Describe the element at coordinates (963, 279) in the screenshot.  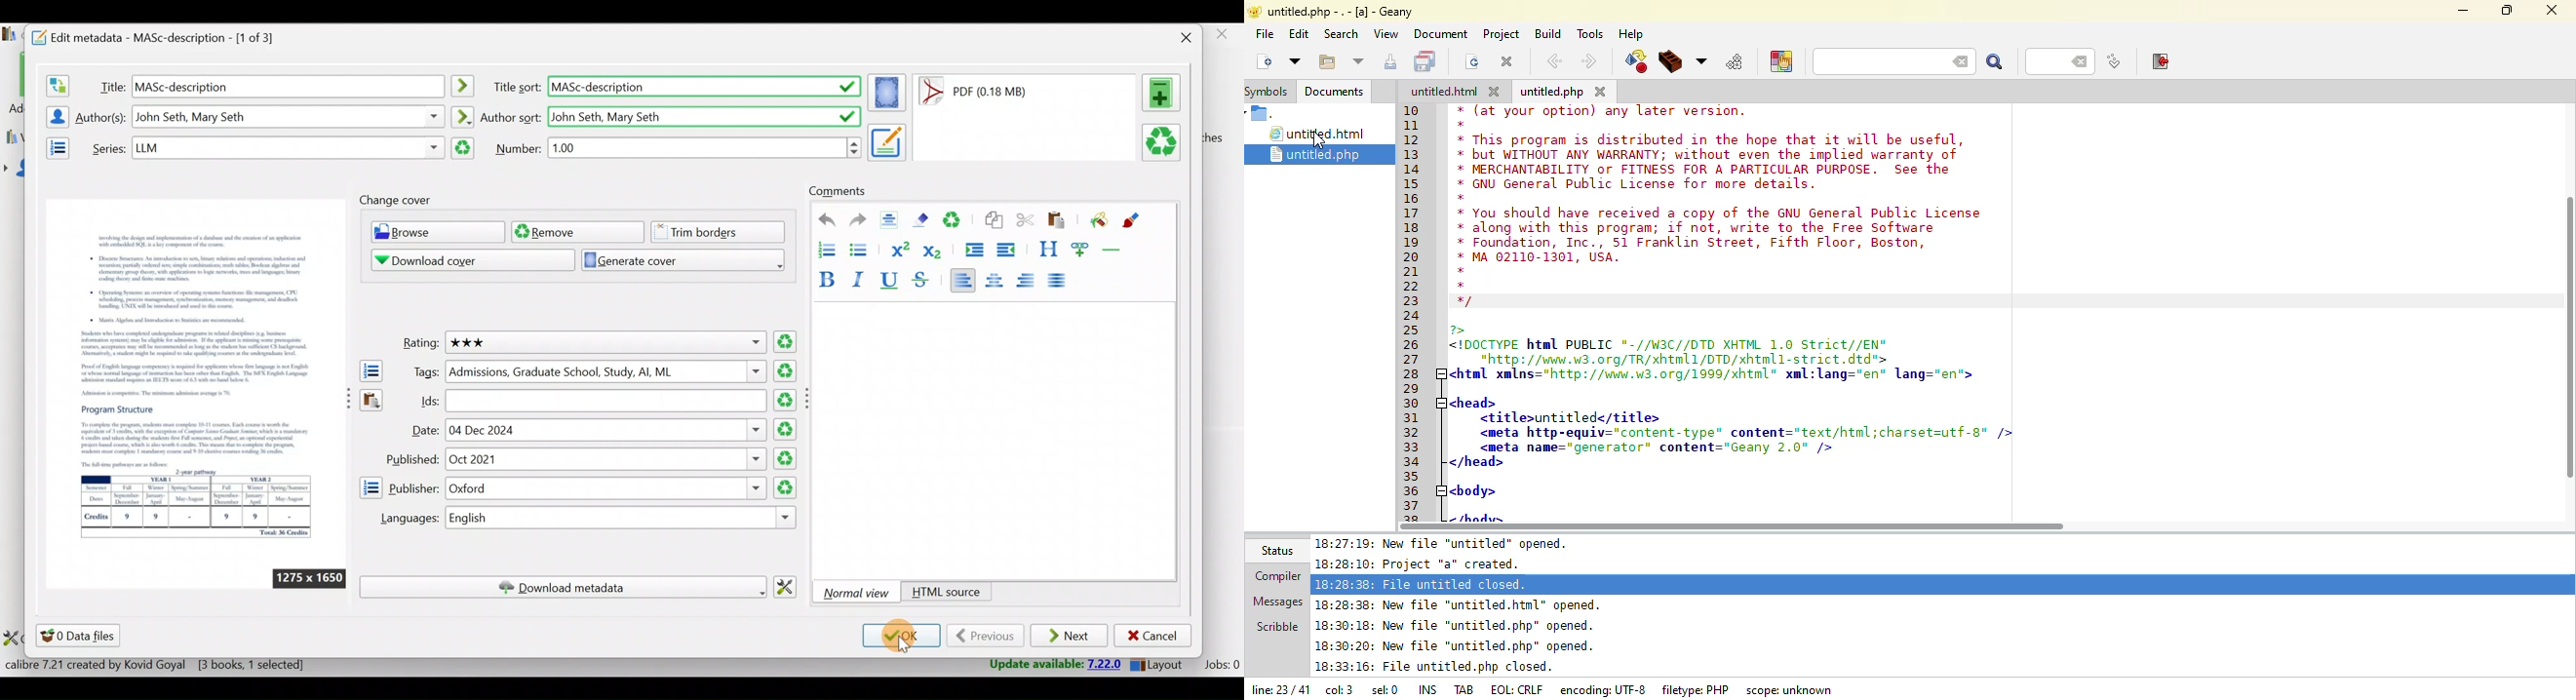
I see `Align left` at that location.